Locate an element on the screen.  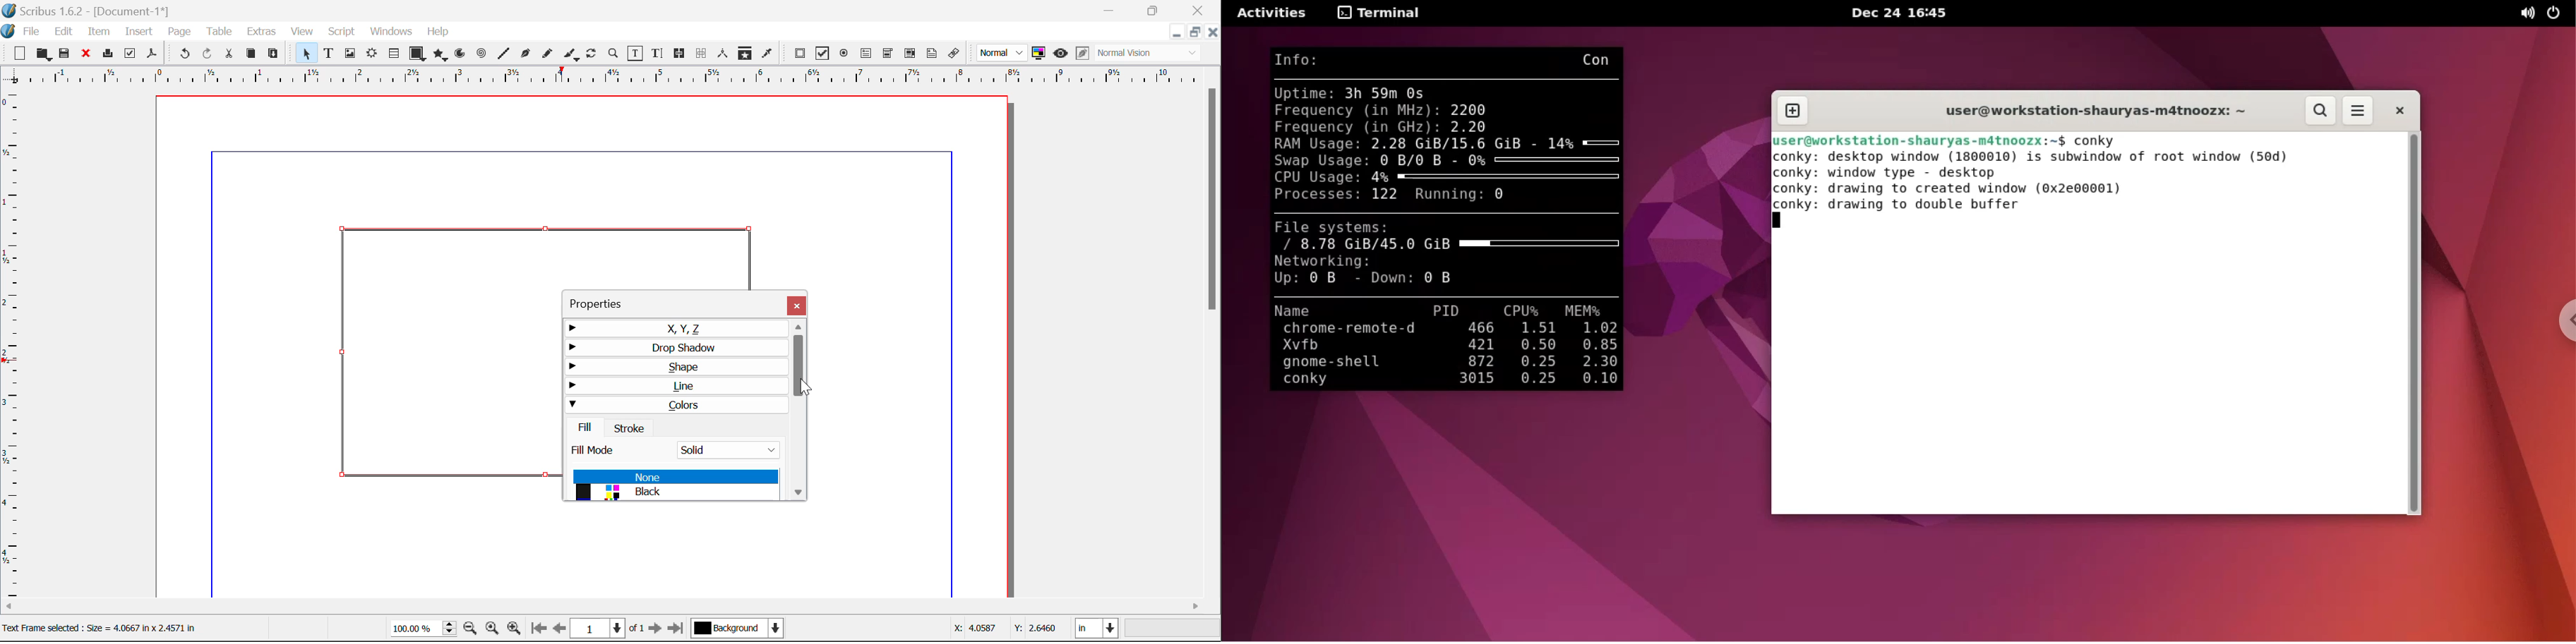
Zoom In is located at coordinates (515, 630).